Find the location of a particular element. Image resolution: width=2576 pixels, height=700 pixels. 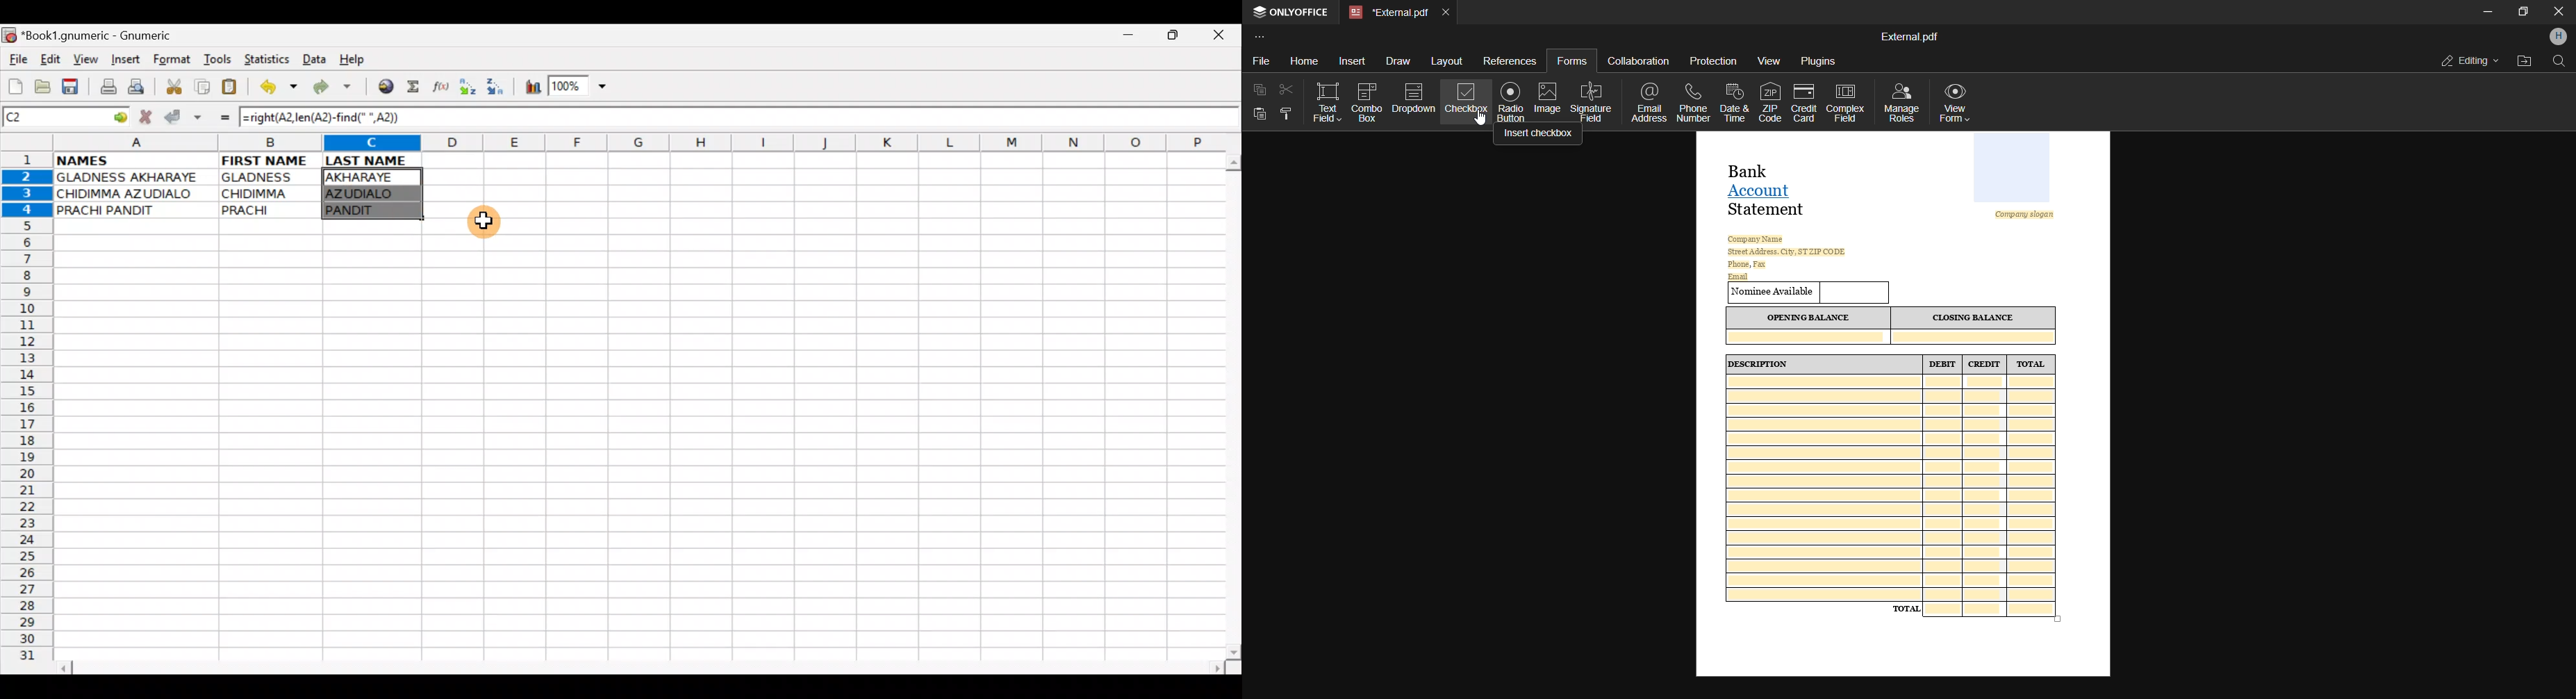

Print file is located at coordinates (105, 88).